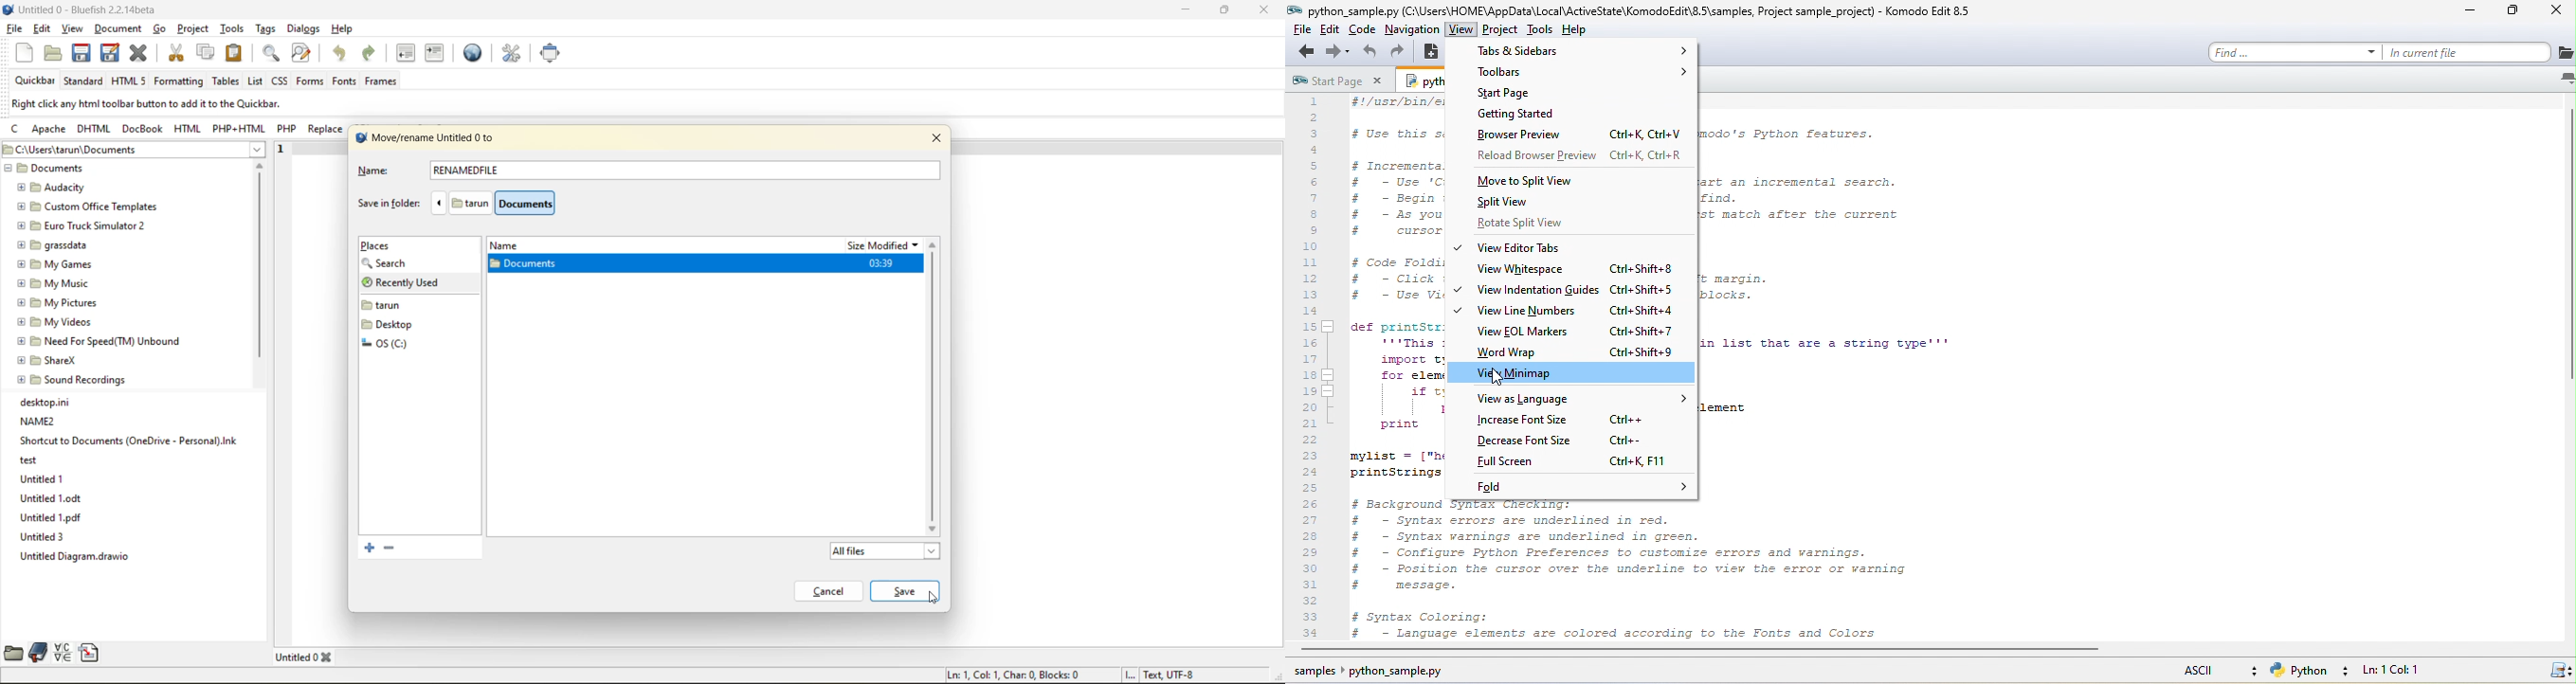 This screenshot has height=700, width=2576. I want to click on help, so click(345, 29).